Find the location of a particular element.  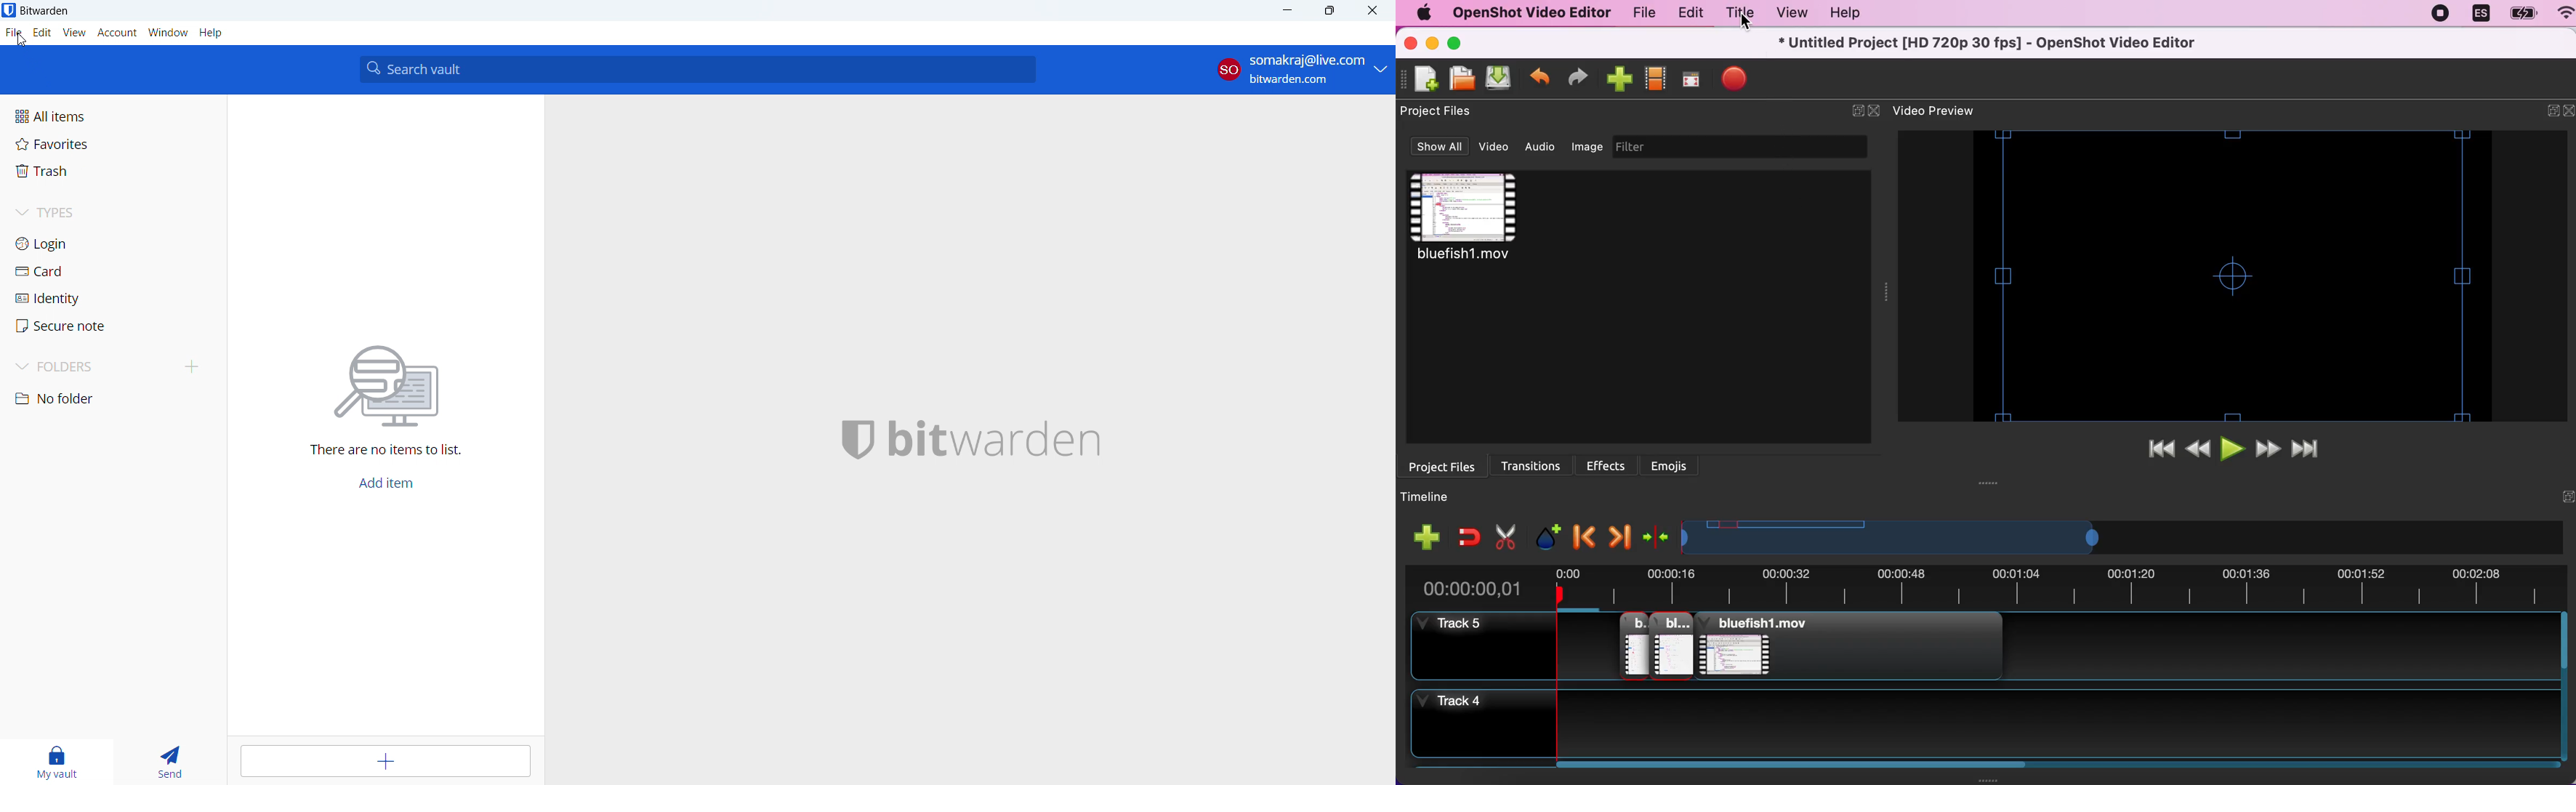

open project is located at coordinates (1460, 78).